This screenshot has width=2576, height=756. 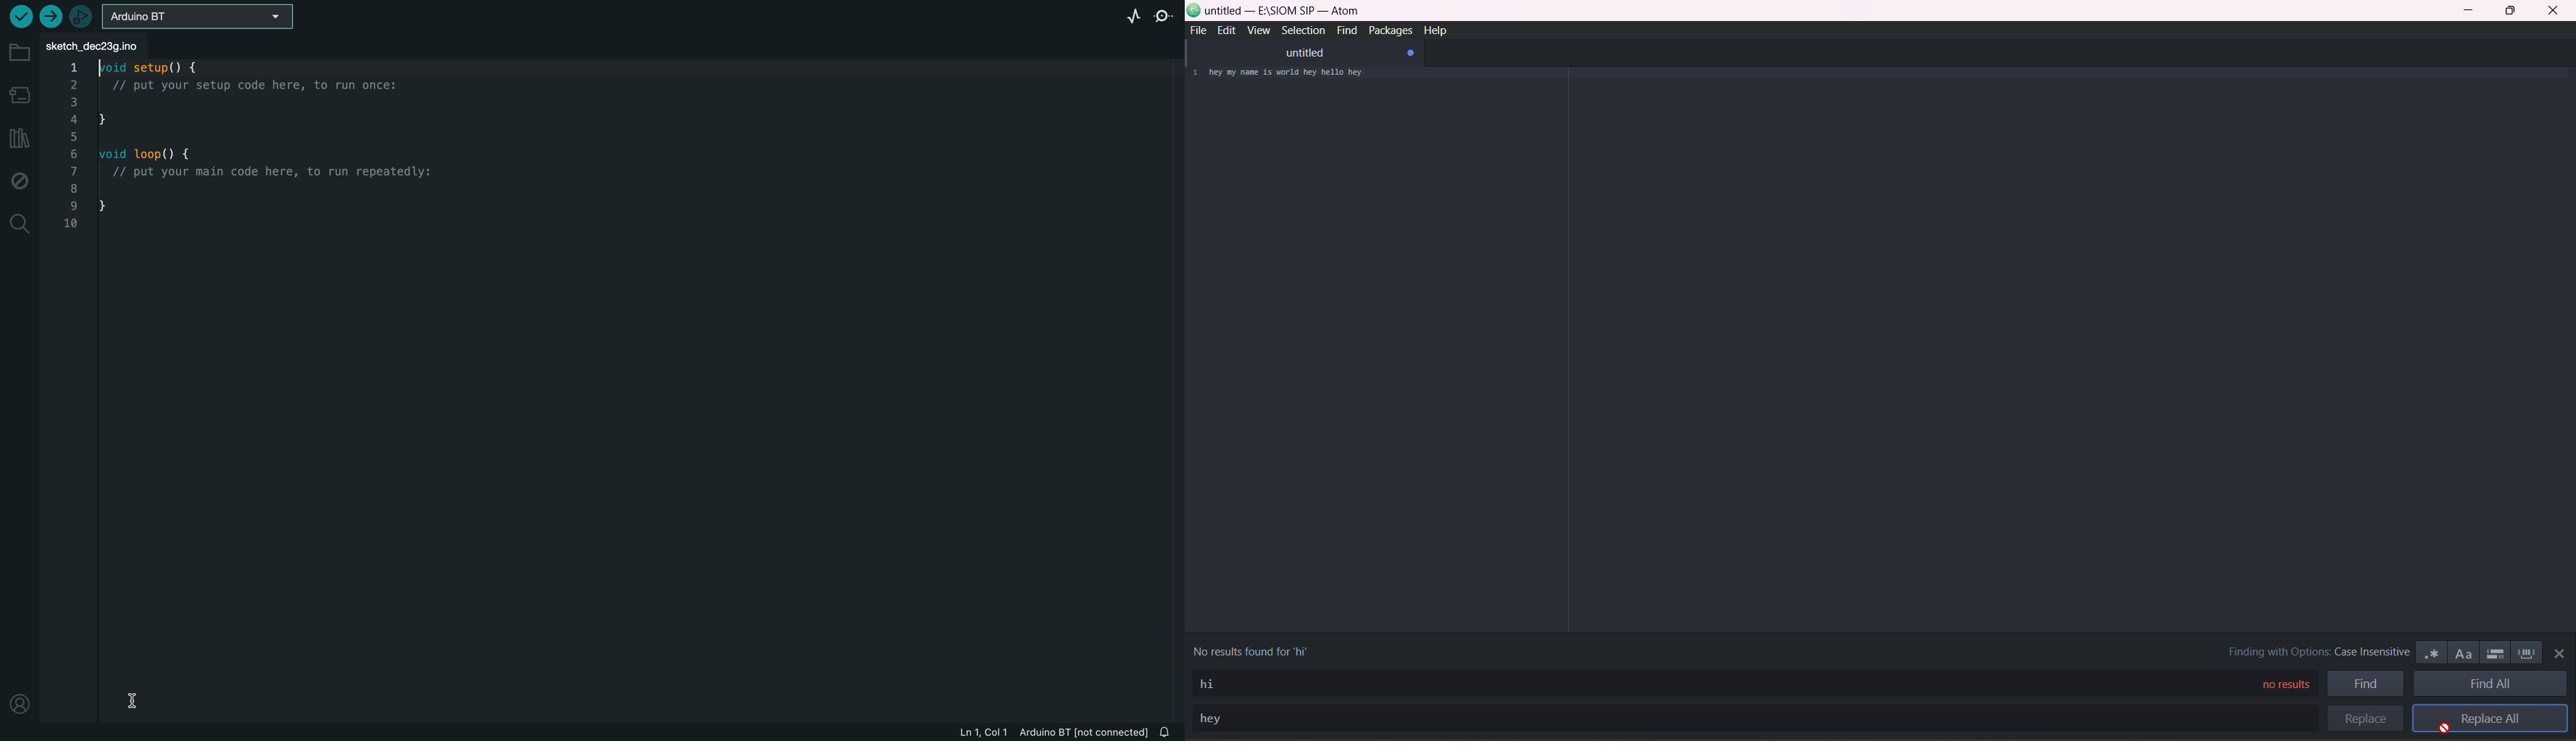 I want to click on replace search area, so click(x=1780, y=719).